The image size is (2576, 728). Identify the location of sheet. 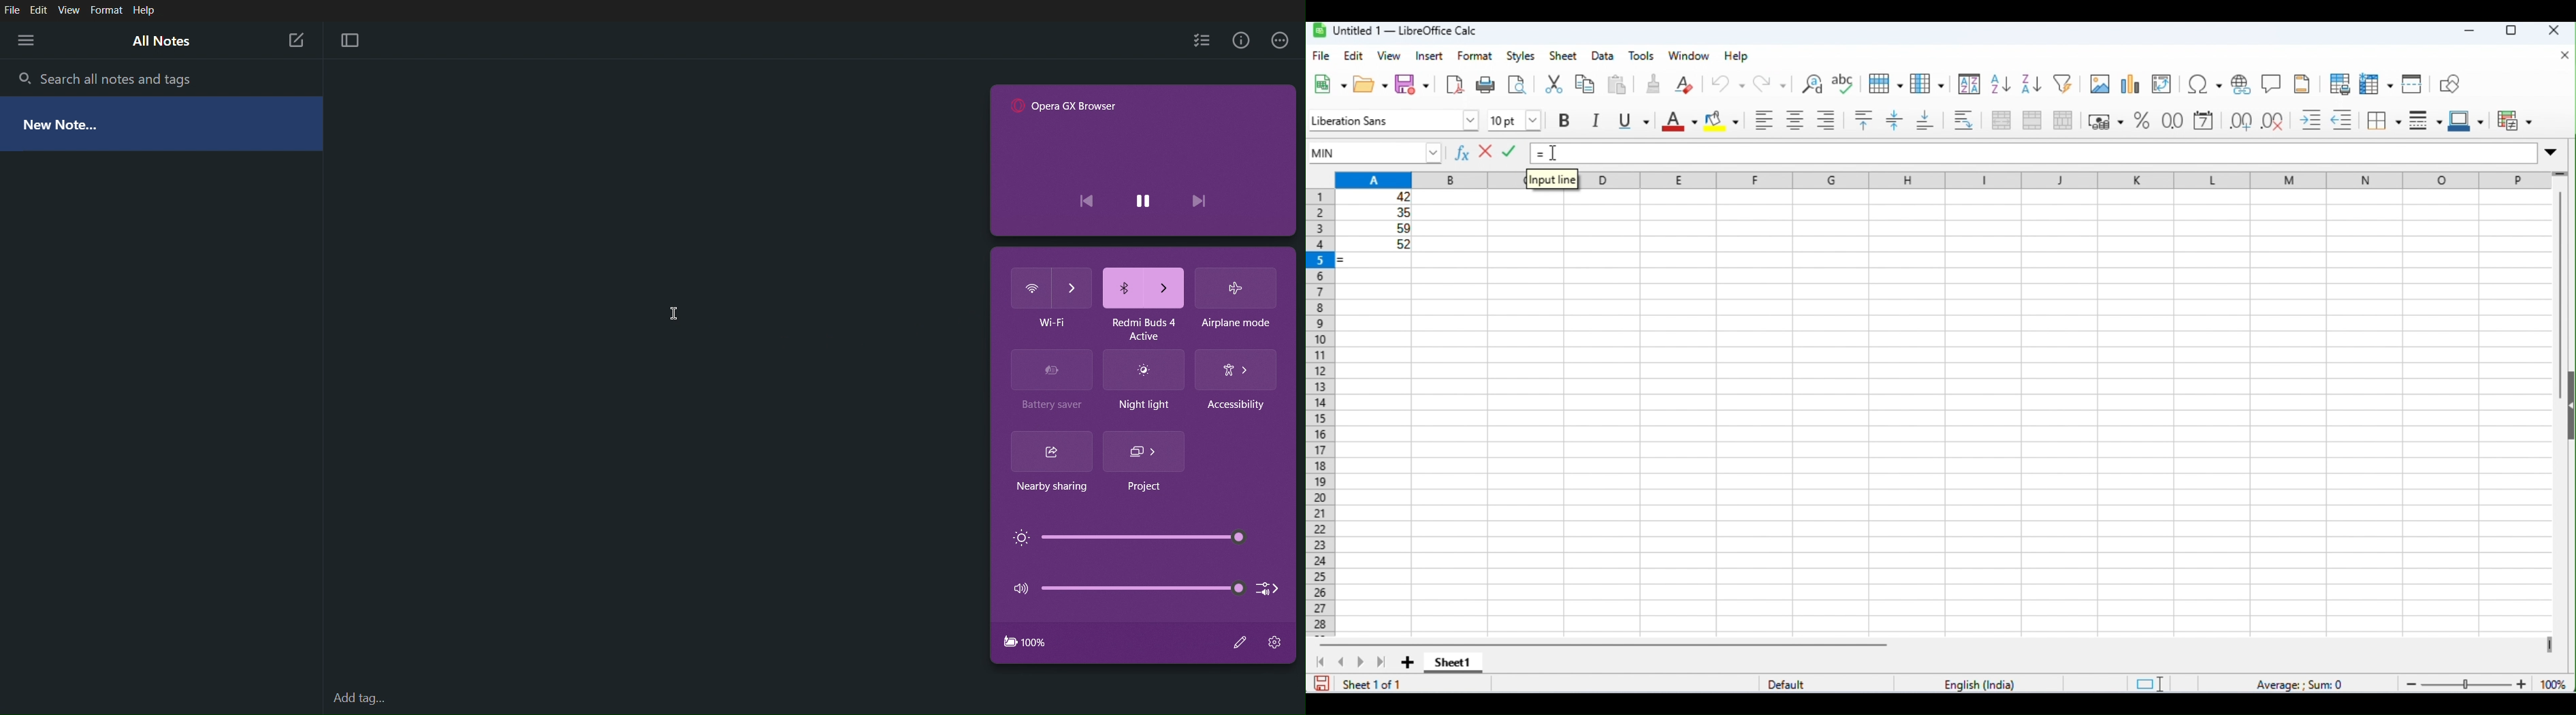
(1562, 56).